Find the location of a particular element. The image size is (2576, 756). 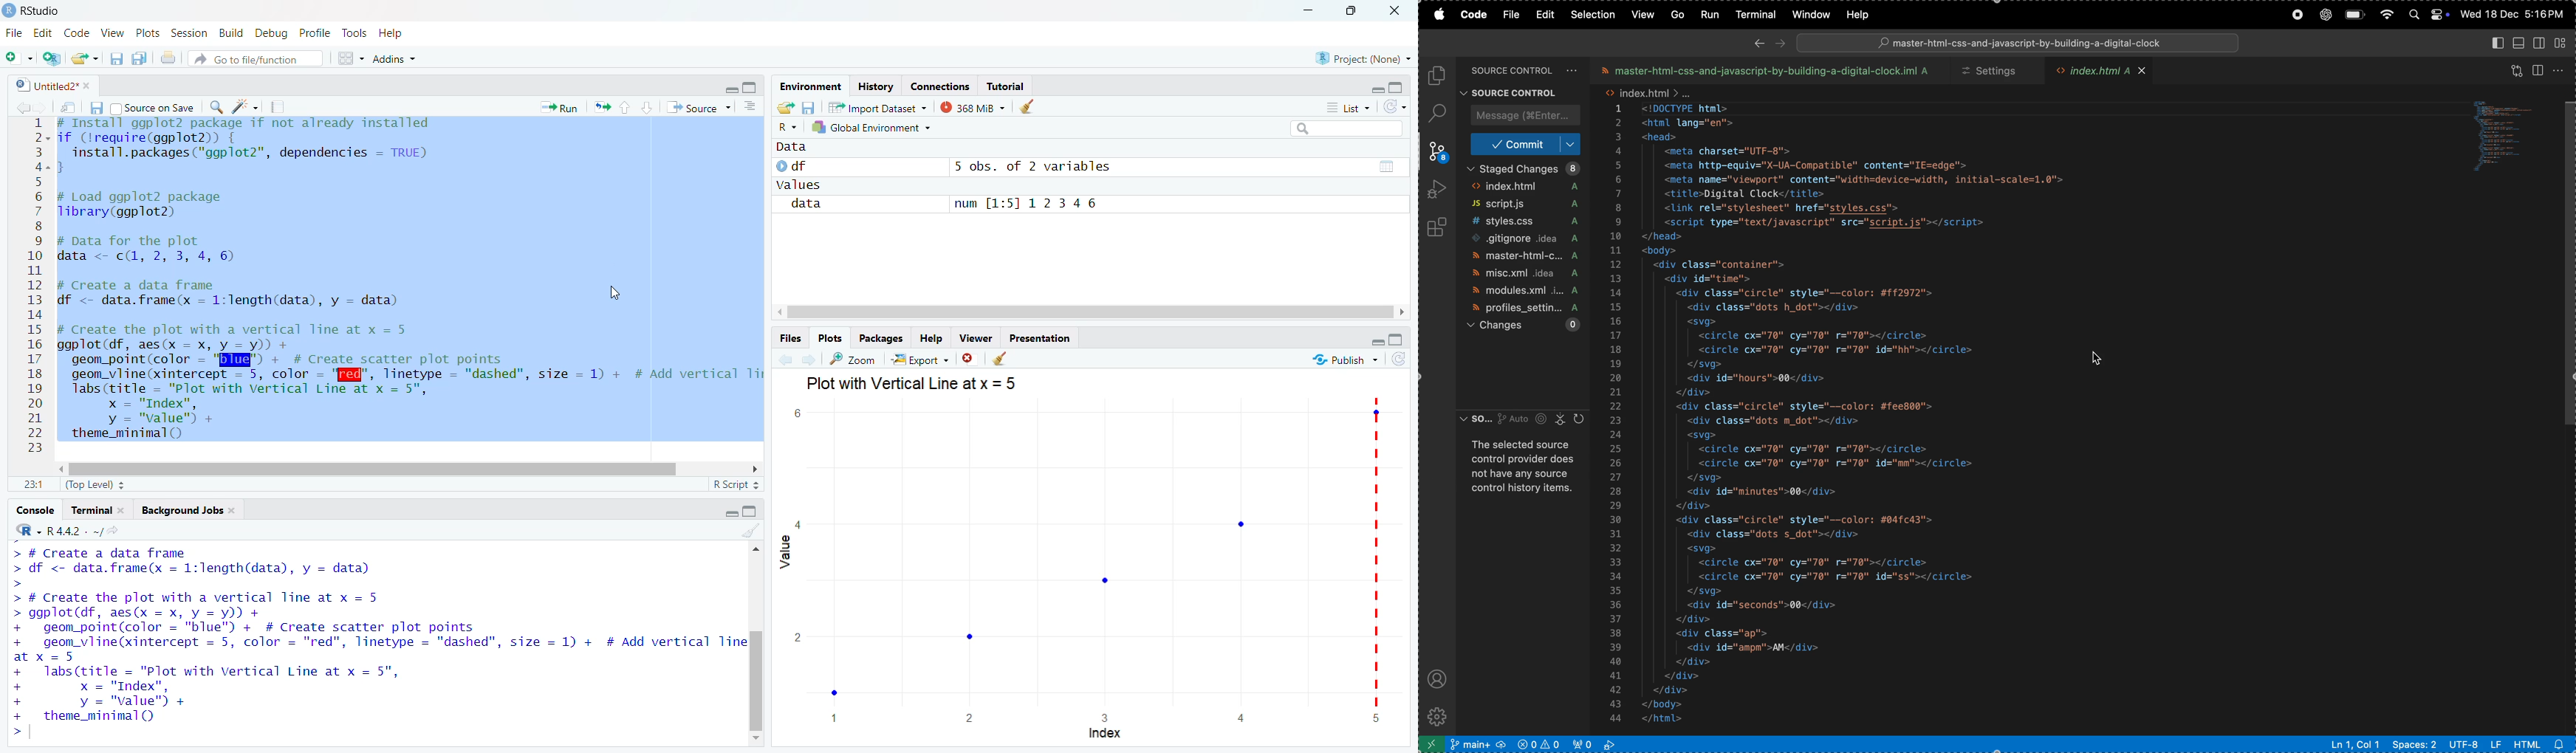

notes is located at coordinates (282, 108).